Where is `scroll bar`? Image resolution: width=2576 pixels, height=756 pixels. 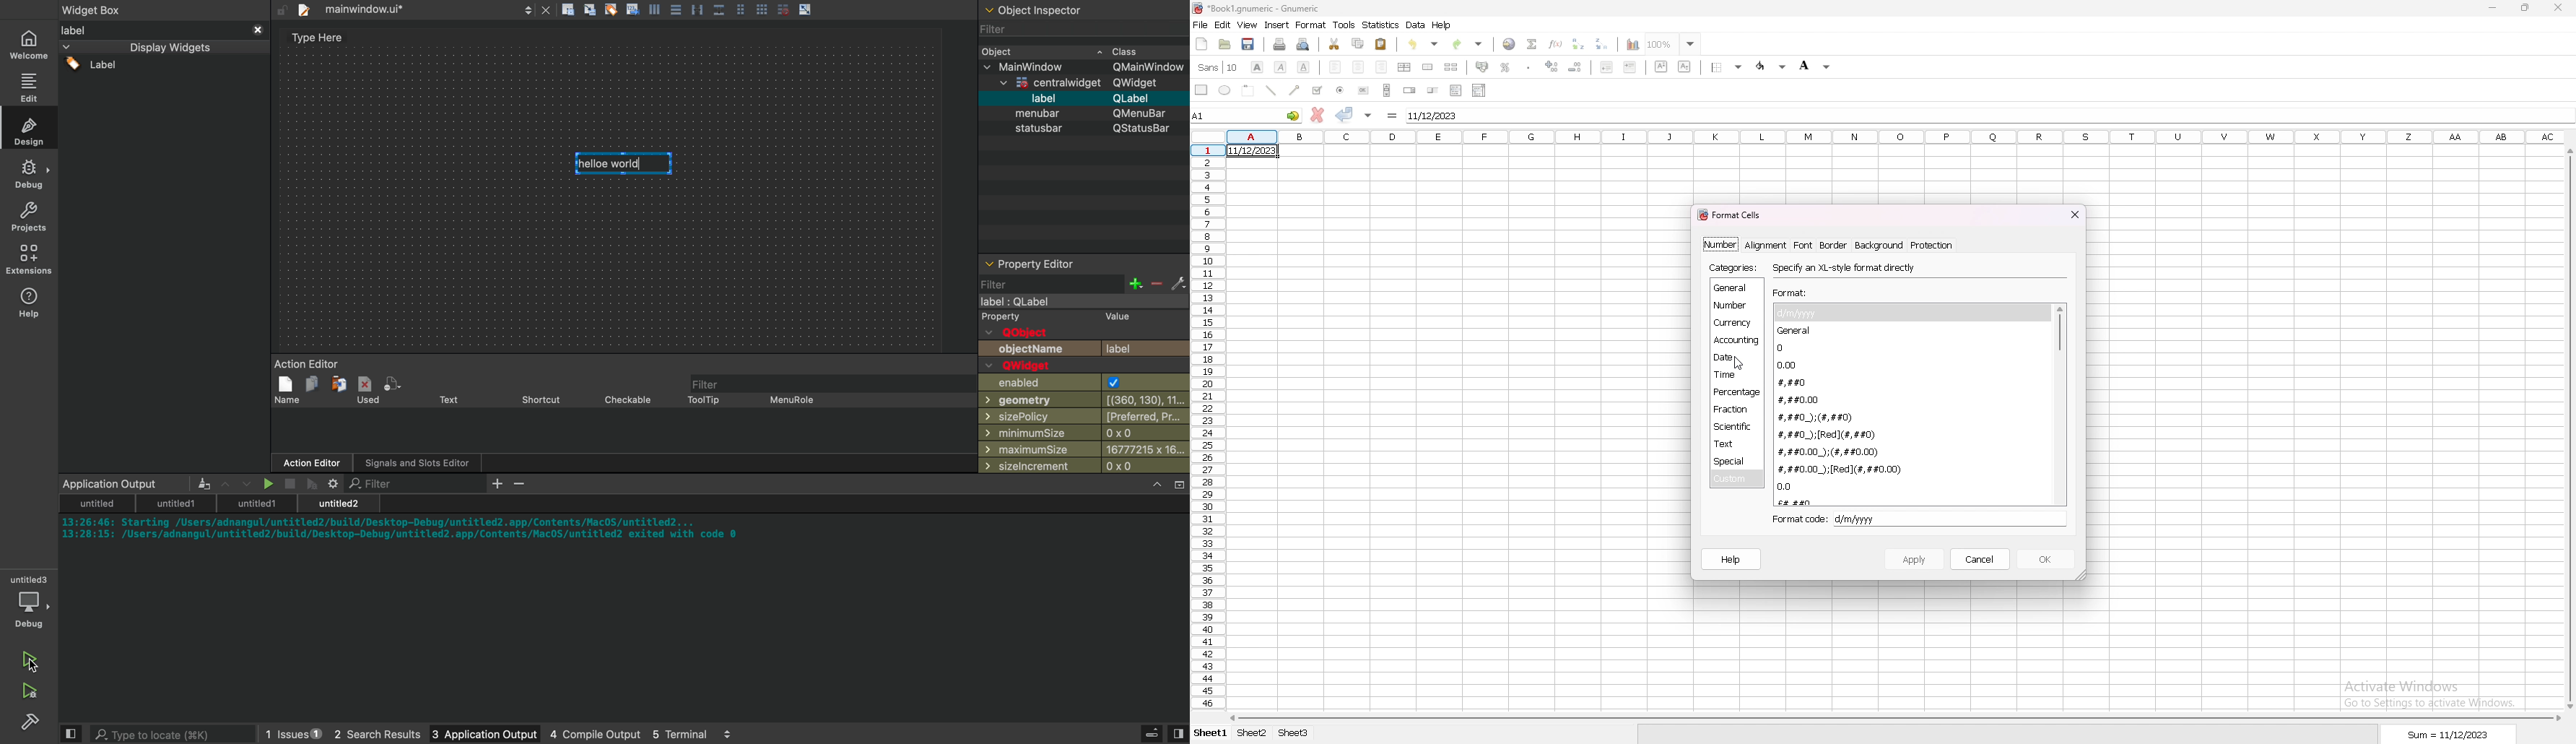
scroll bar is located at coordinates (2059, 405).